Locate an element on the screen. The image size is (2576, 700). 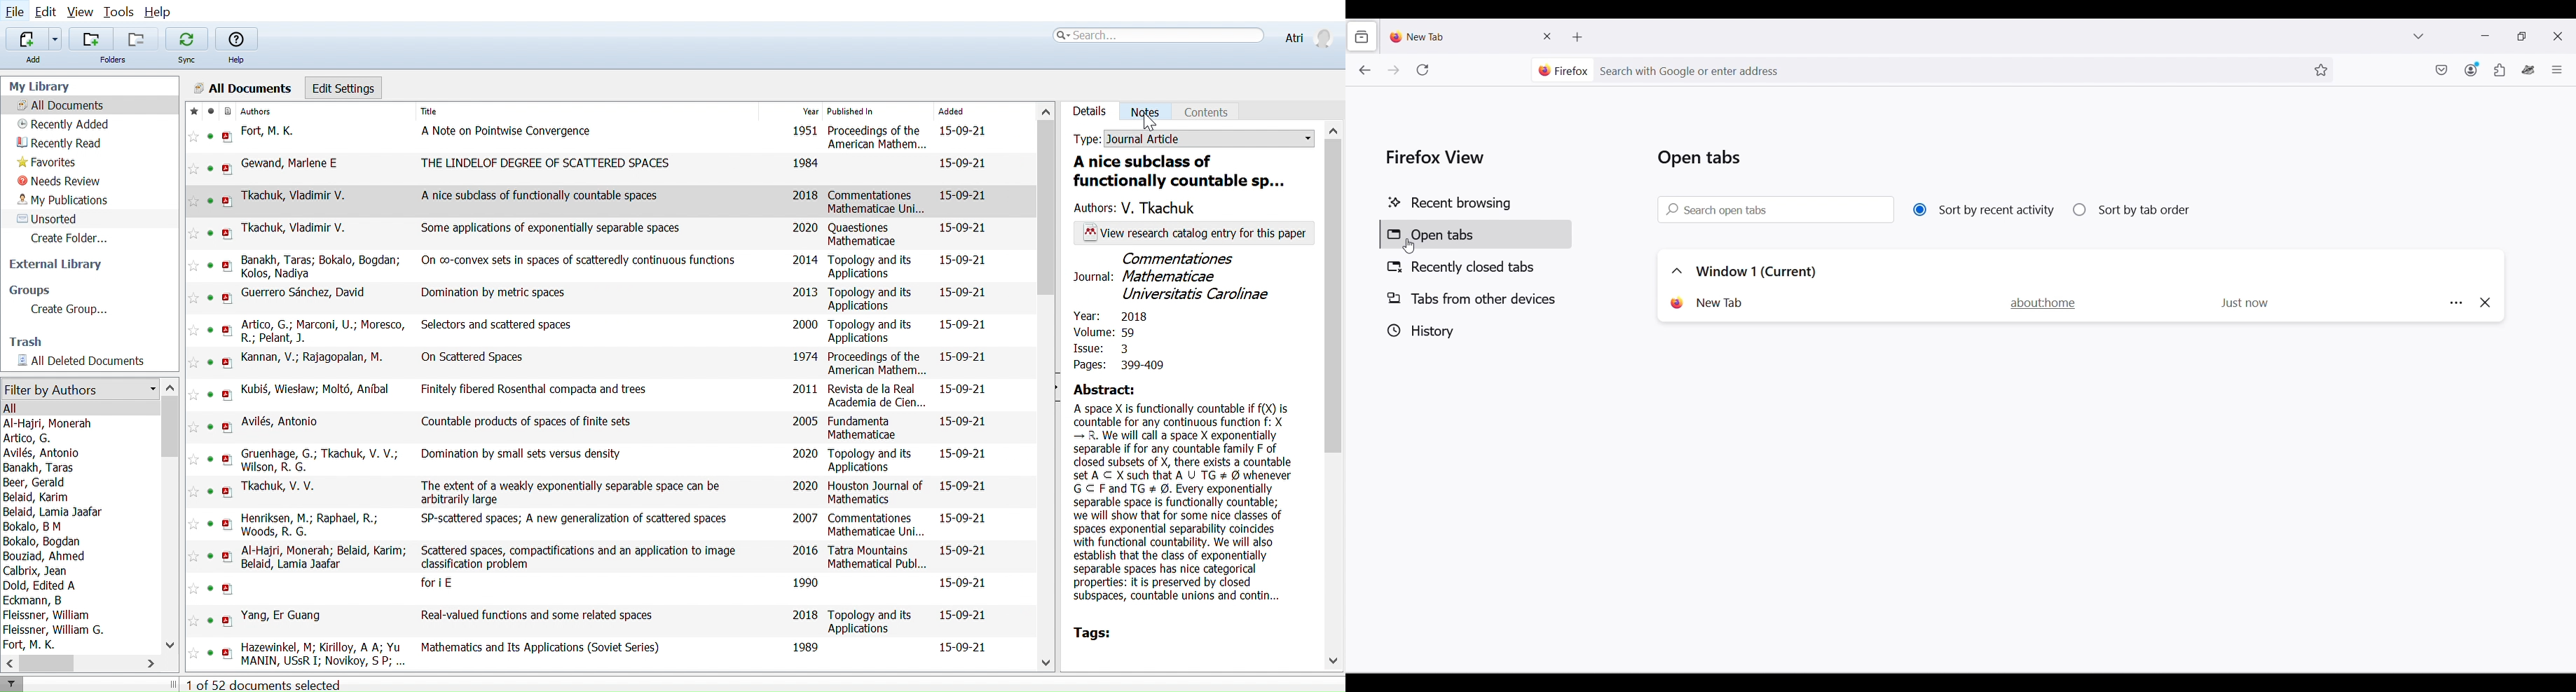
Bokalo, Bogdan is located at coordinates (46, 542).